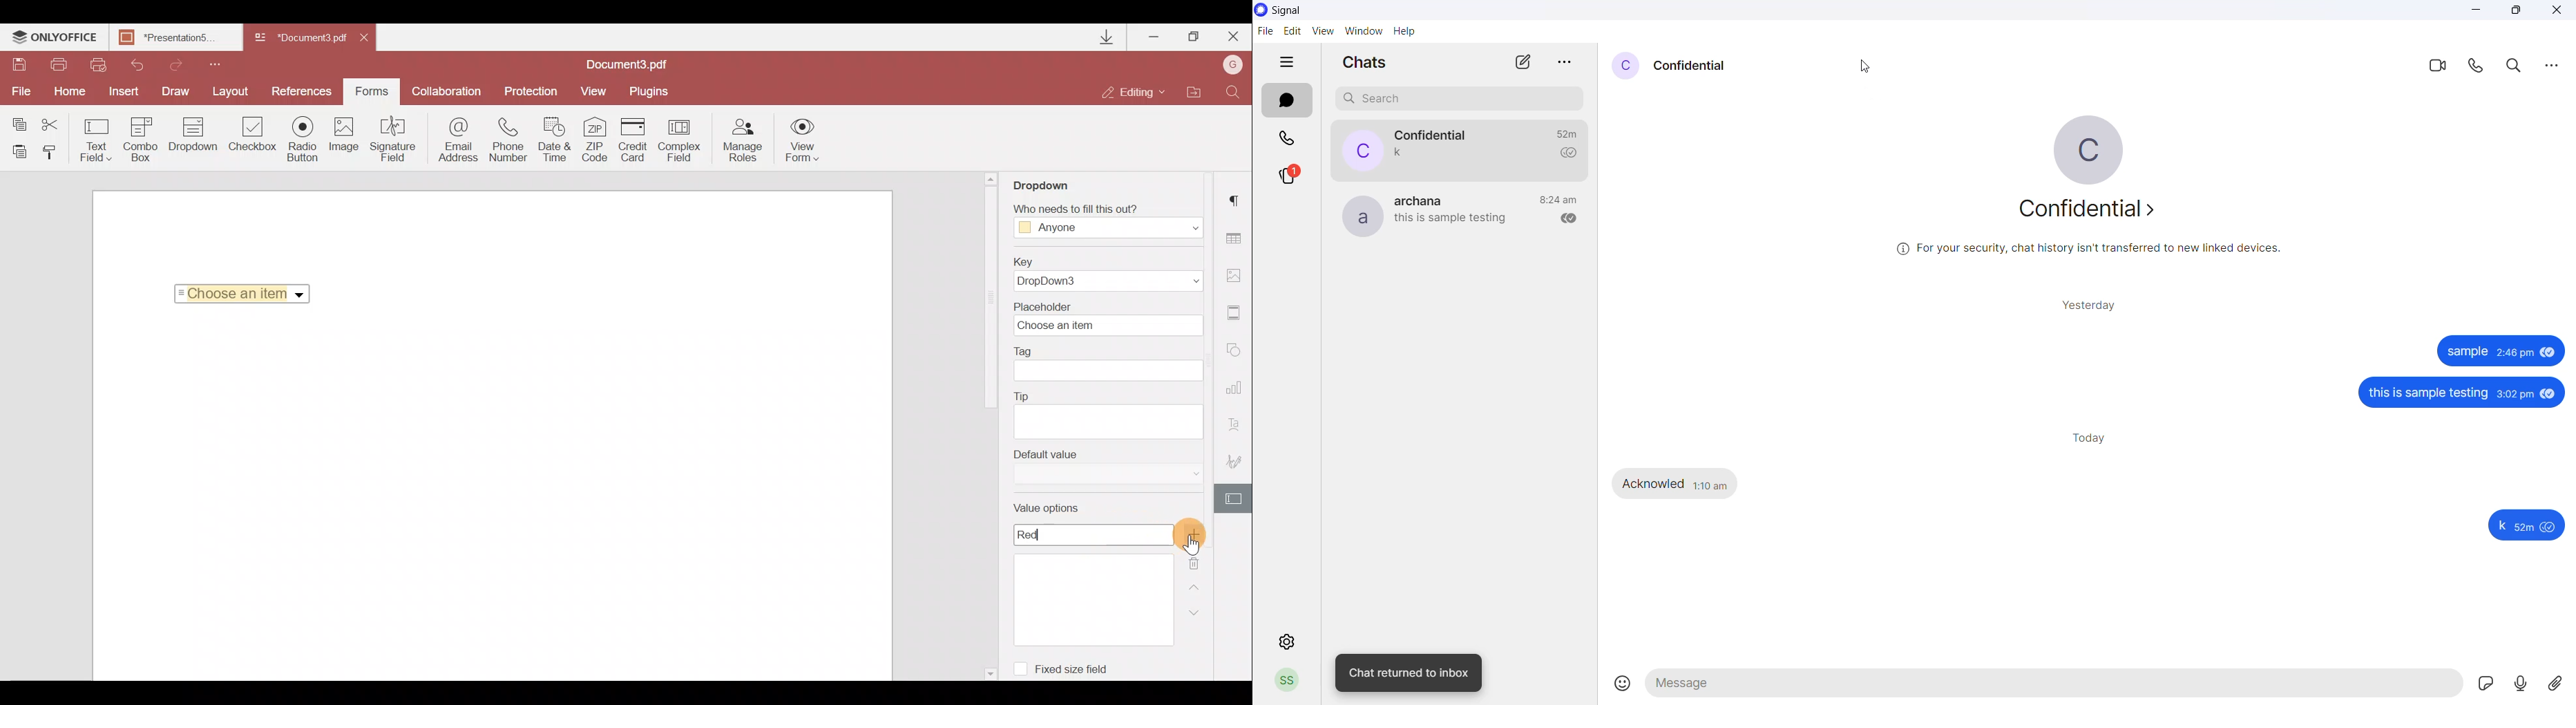 The image size is (2576, 728). Describe the element at coordinates (1290, 679) in the screenshot. I see `profile` at that location.